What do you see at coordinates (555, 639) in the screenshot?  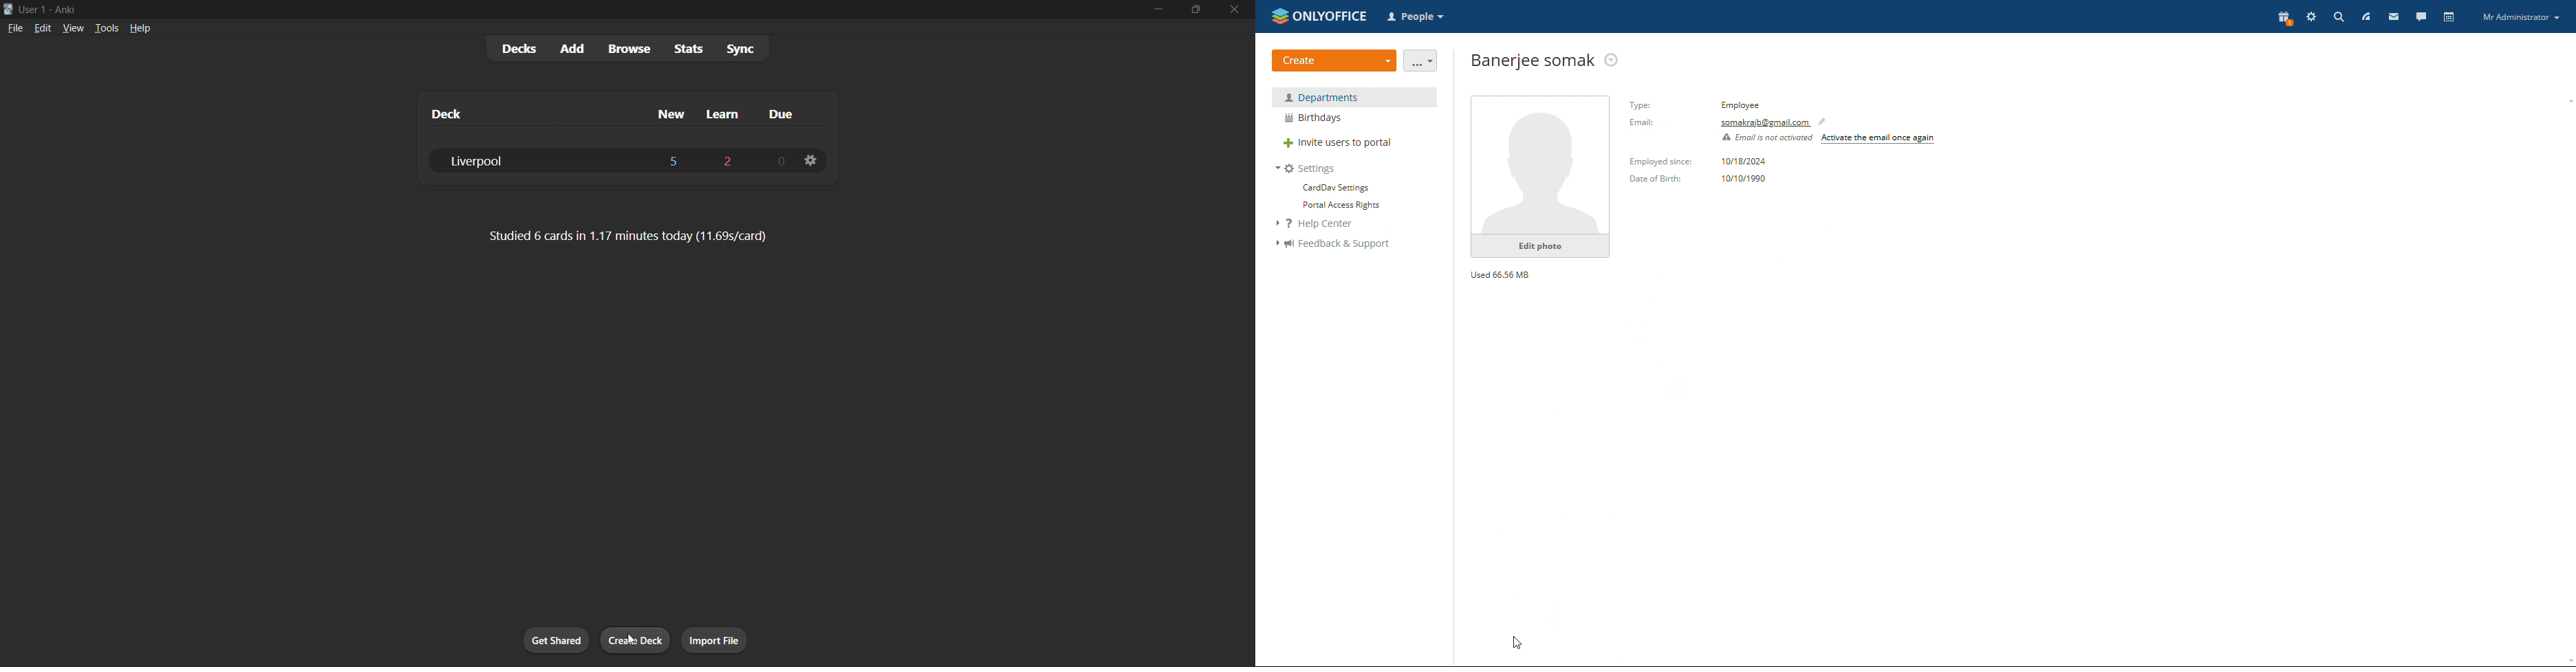 I see `get shared` at bounding box center [555, 639].